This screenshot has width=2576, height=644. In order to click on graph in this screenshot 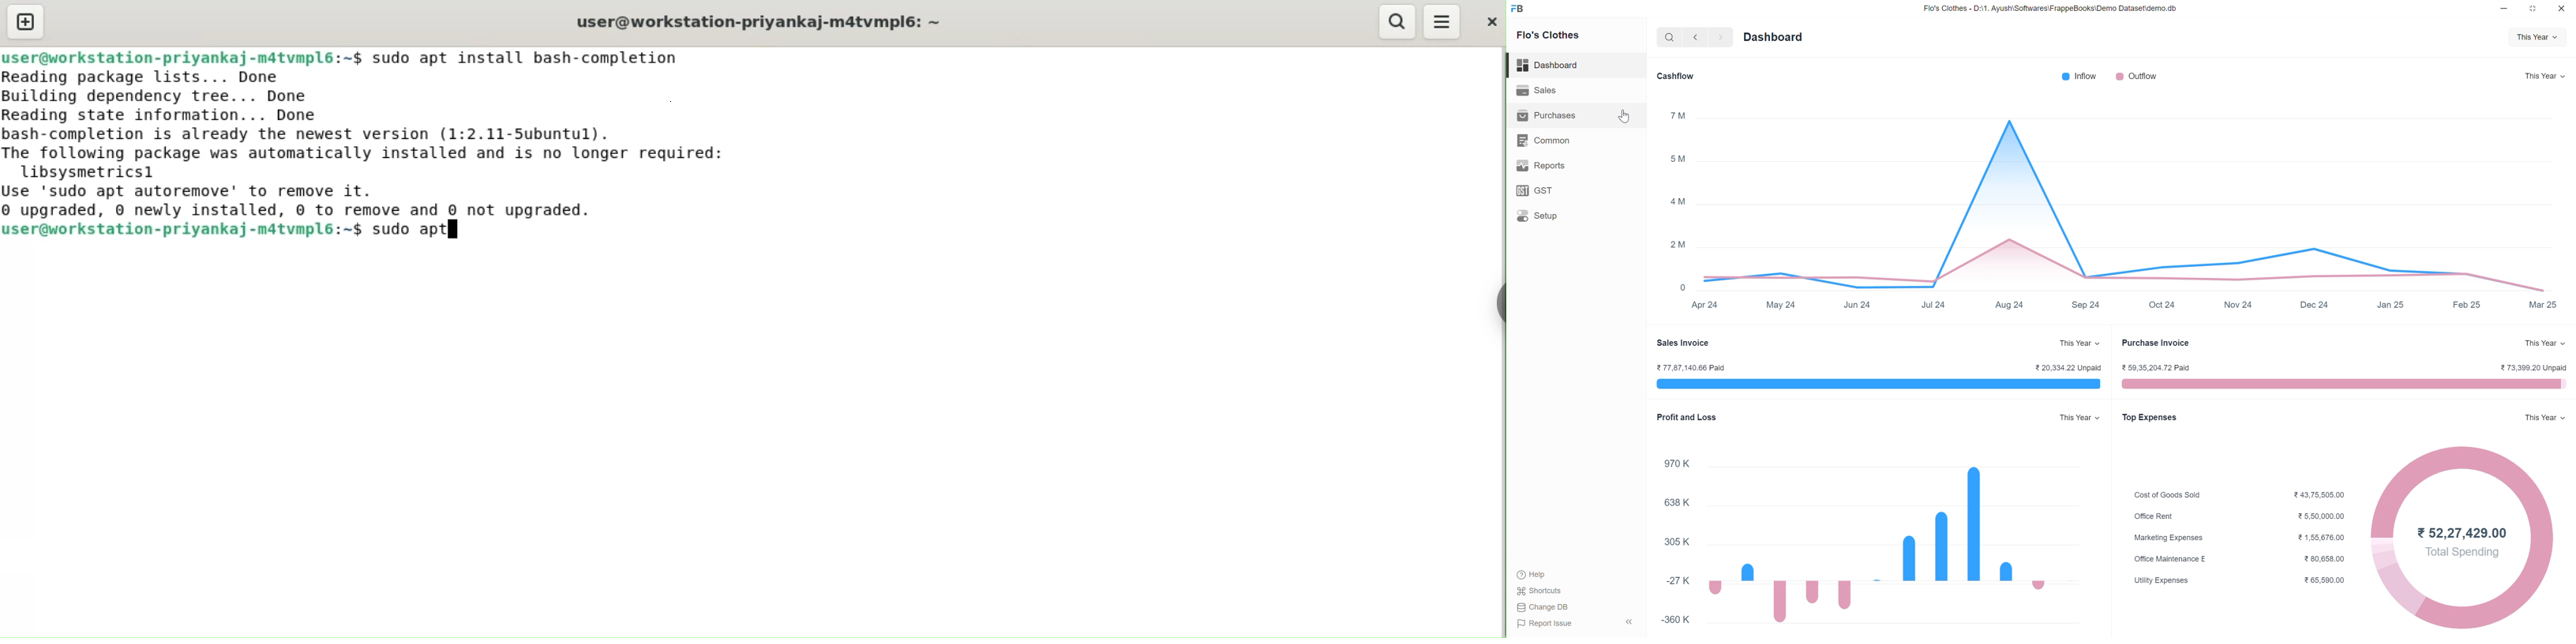, I will do `click(1885, 538)`.